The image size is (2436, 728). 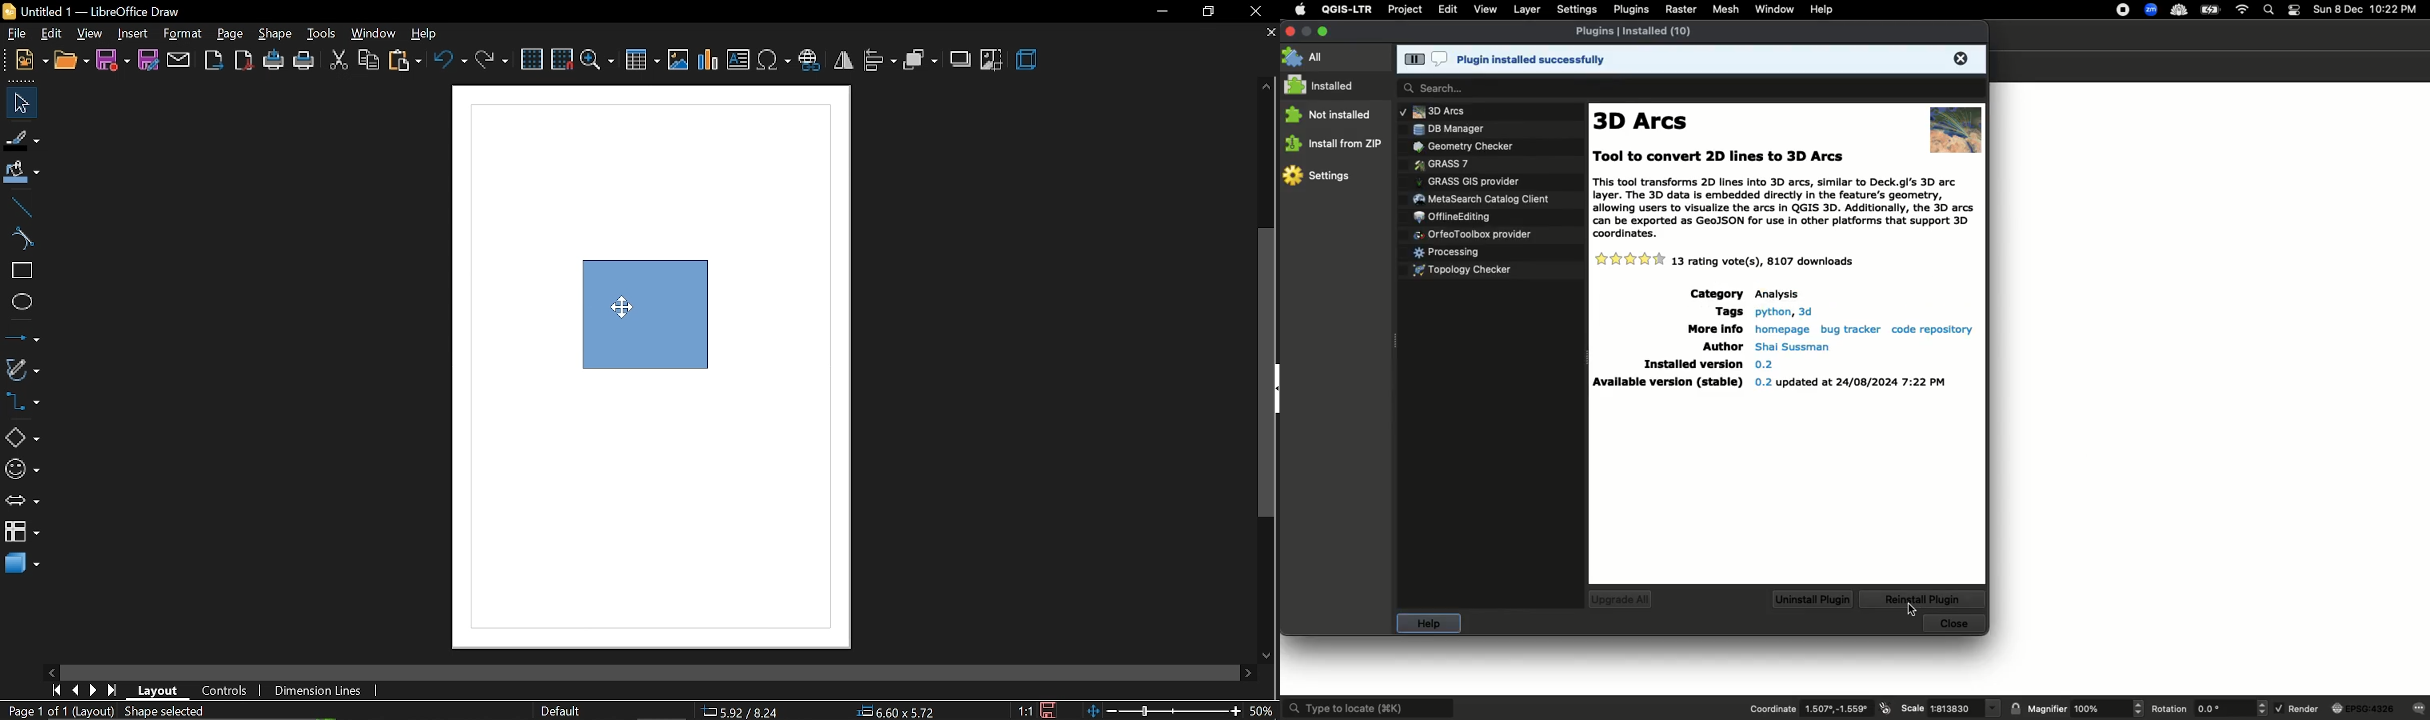 I want to click on undo, so click(x=450, y=62).